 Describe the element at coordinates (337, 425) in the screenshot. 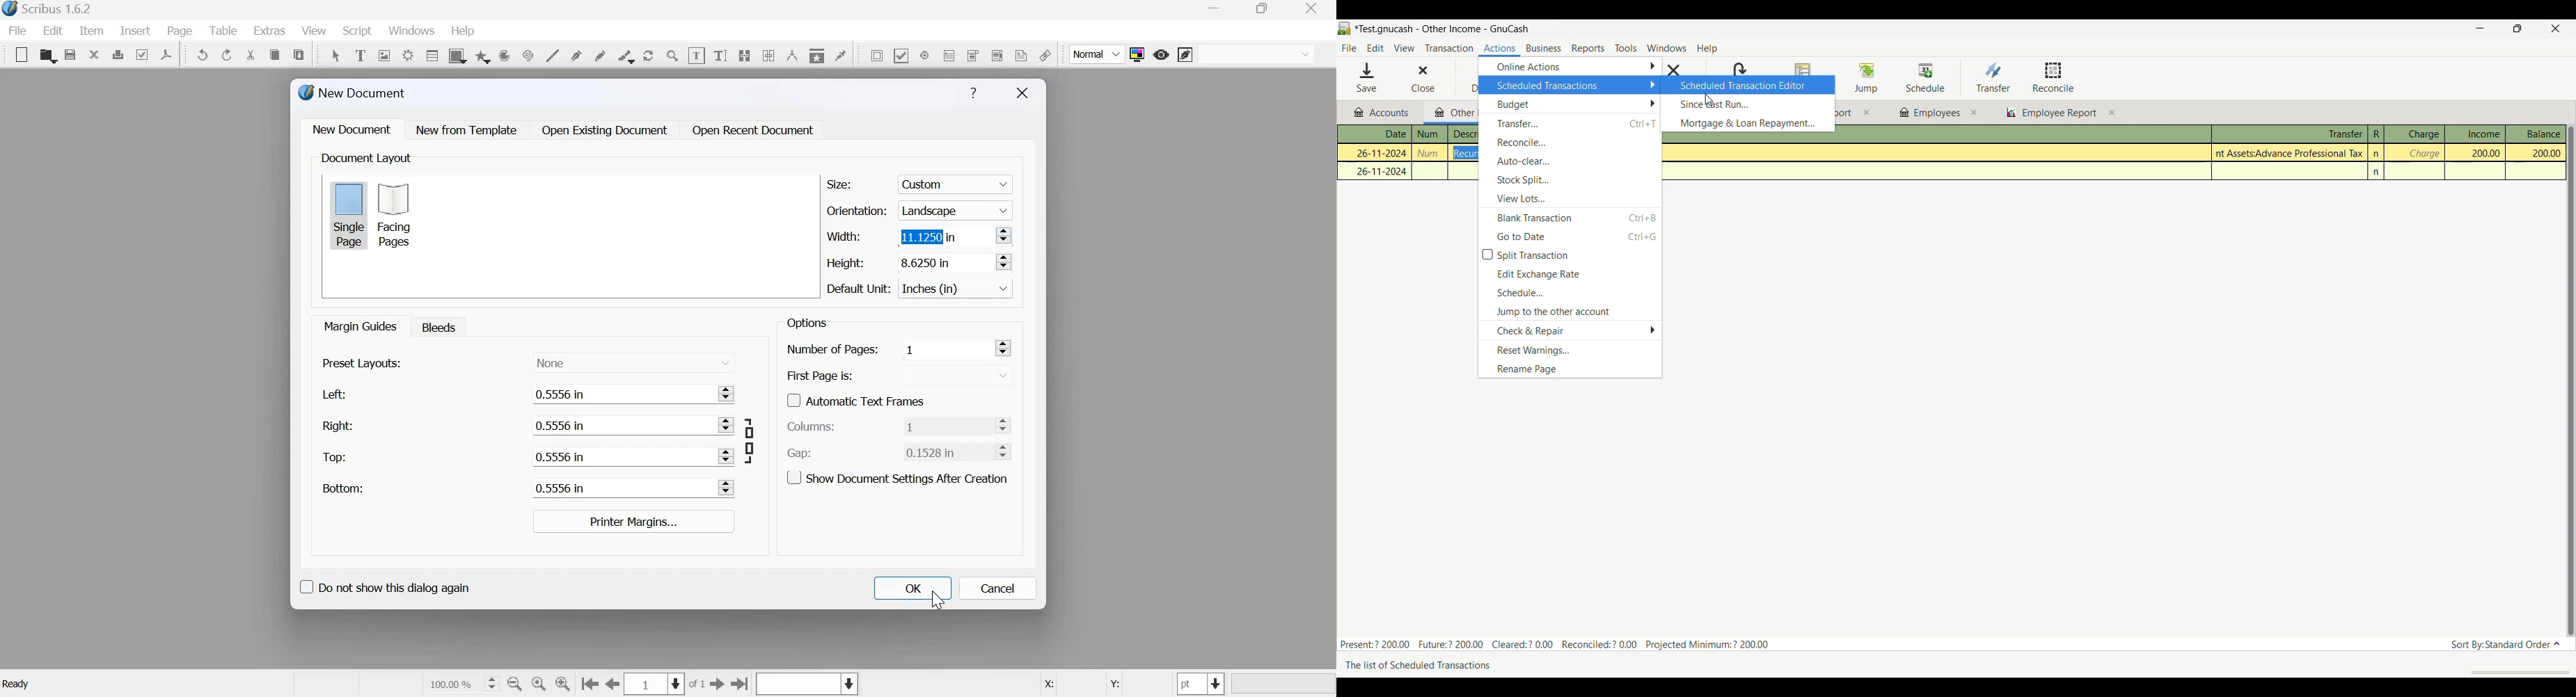

I see `Right:` at that location.